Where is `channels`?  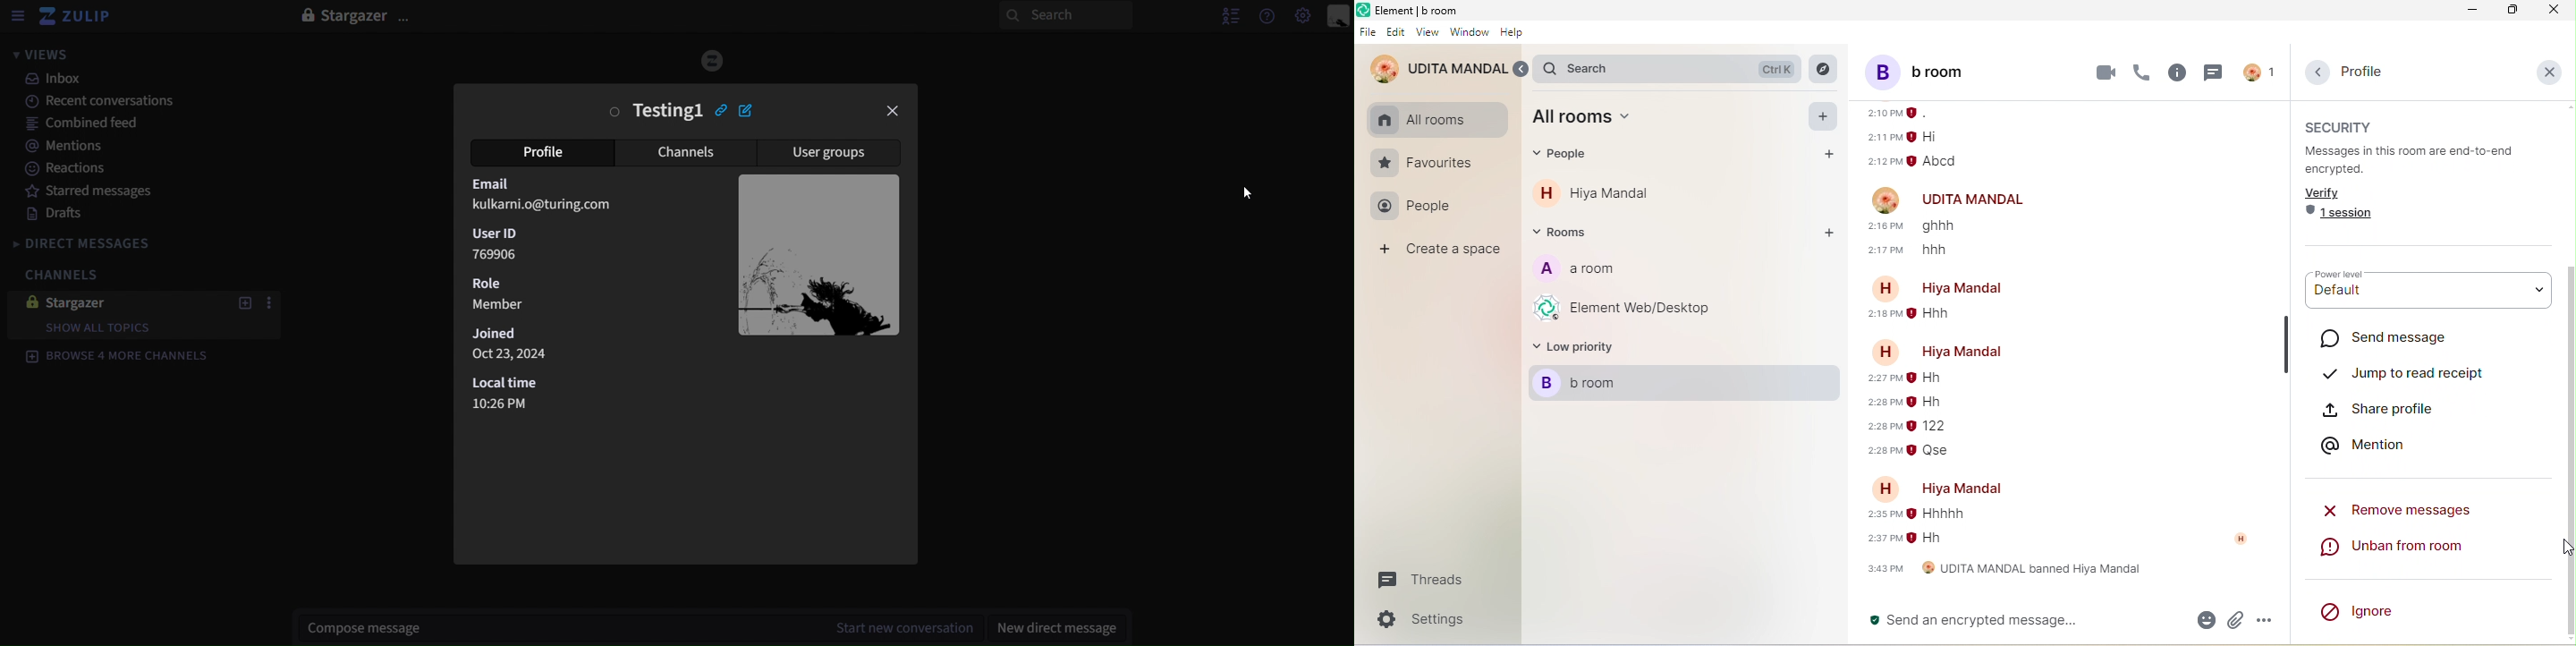 channels is located at coordinates (67, 275).